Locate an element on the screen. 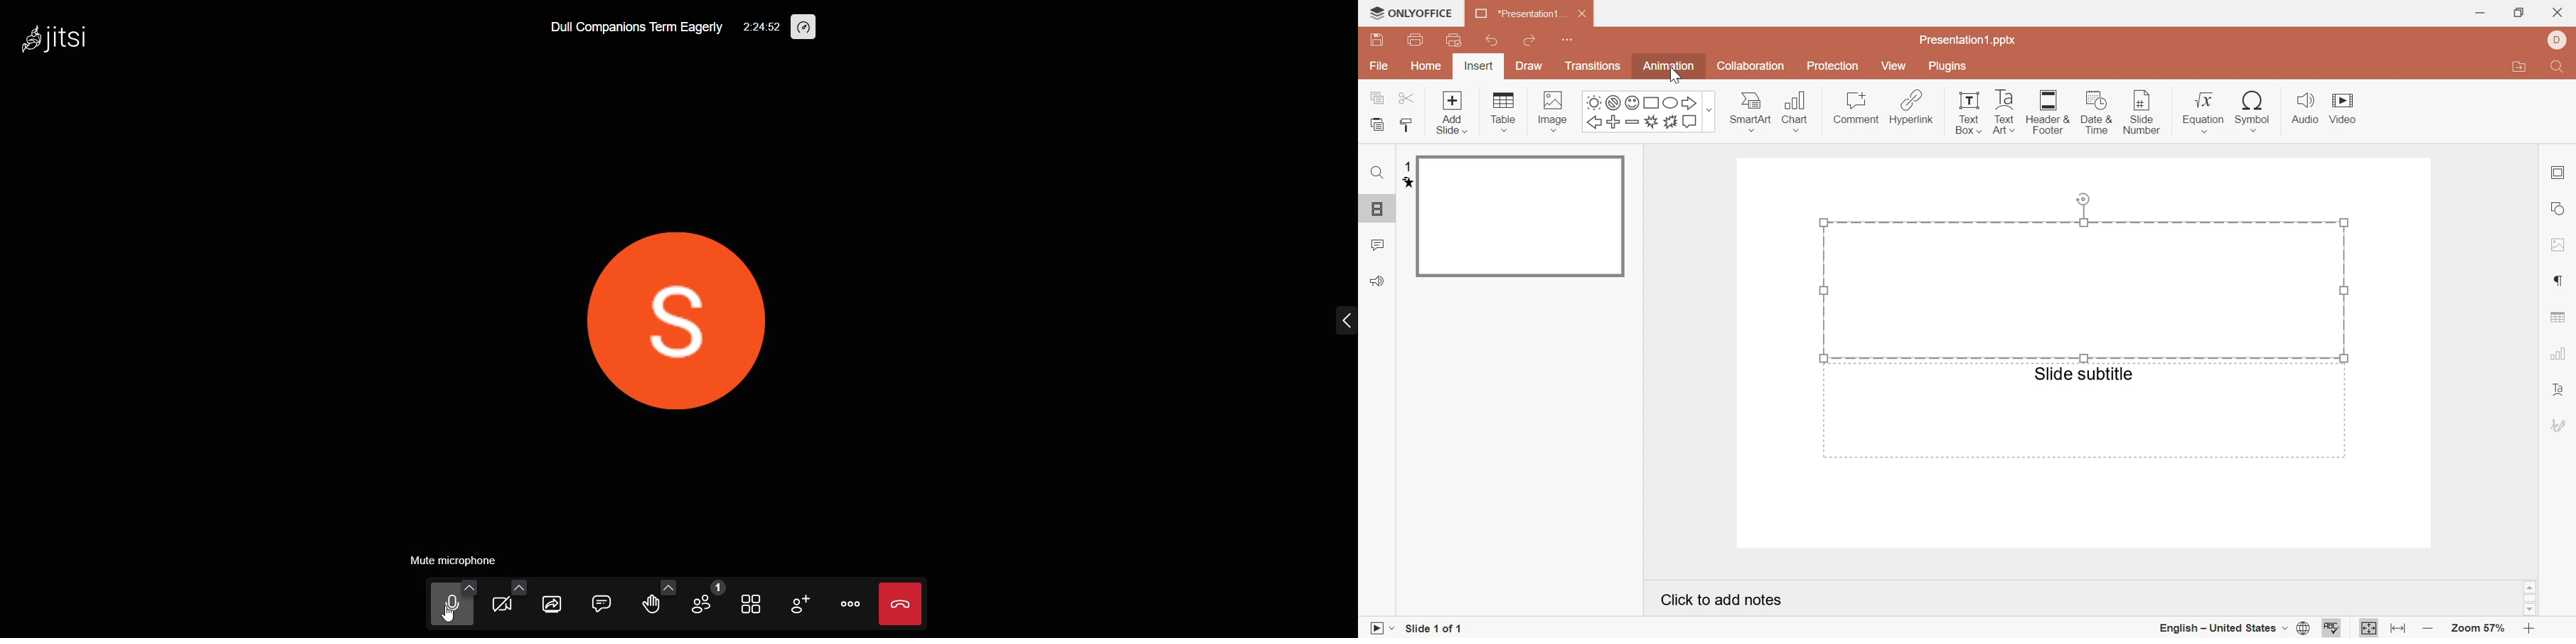  chat is located at coordinates (602, 602).